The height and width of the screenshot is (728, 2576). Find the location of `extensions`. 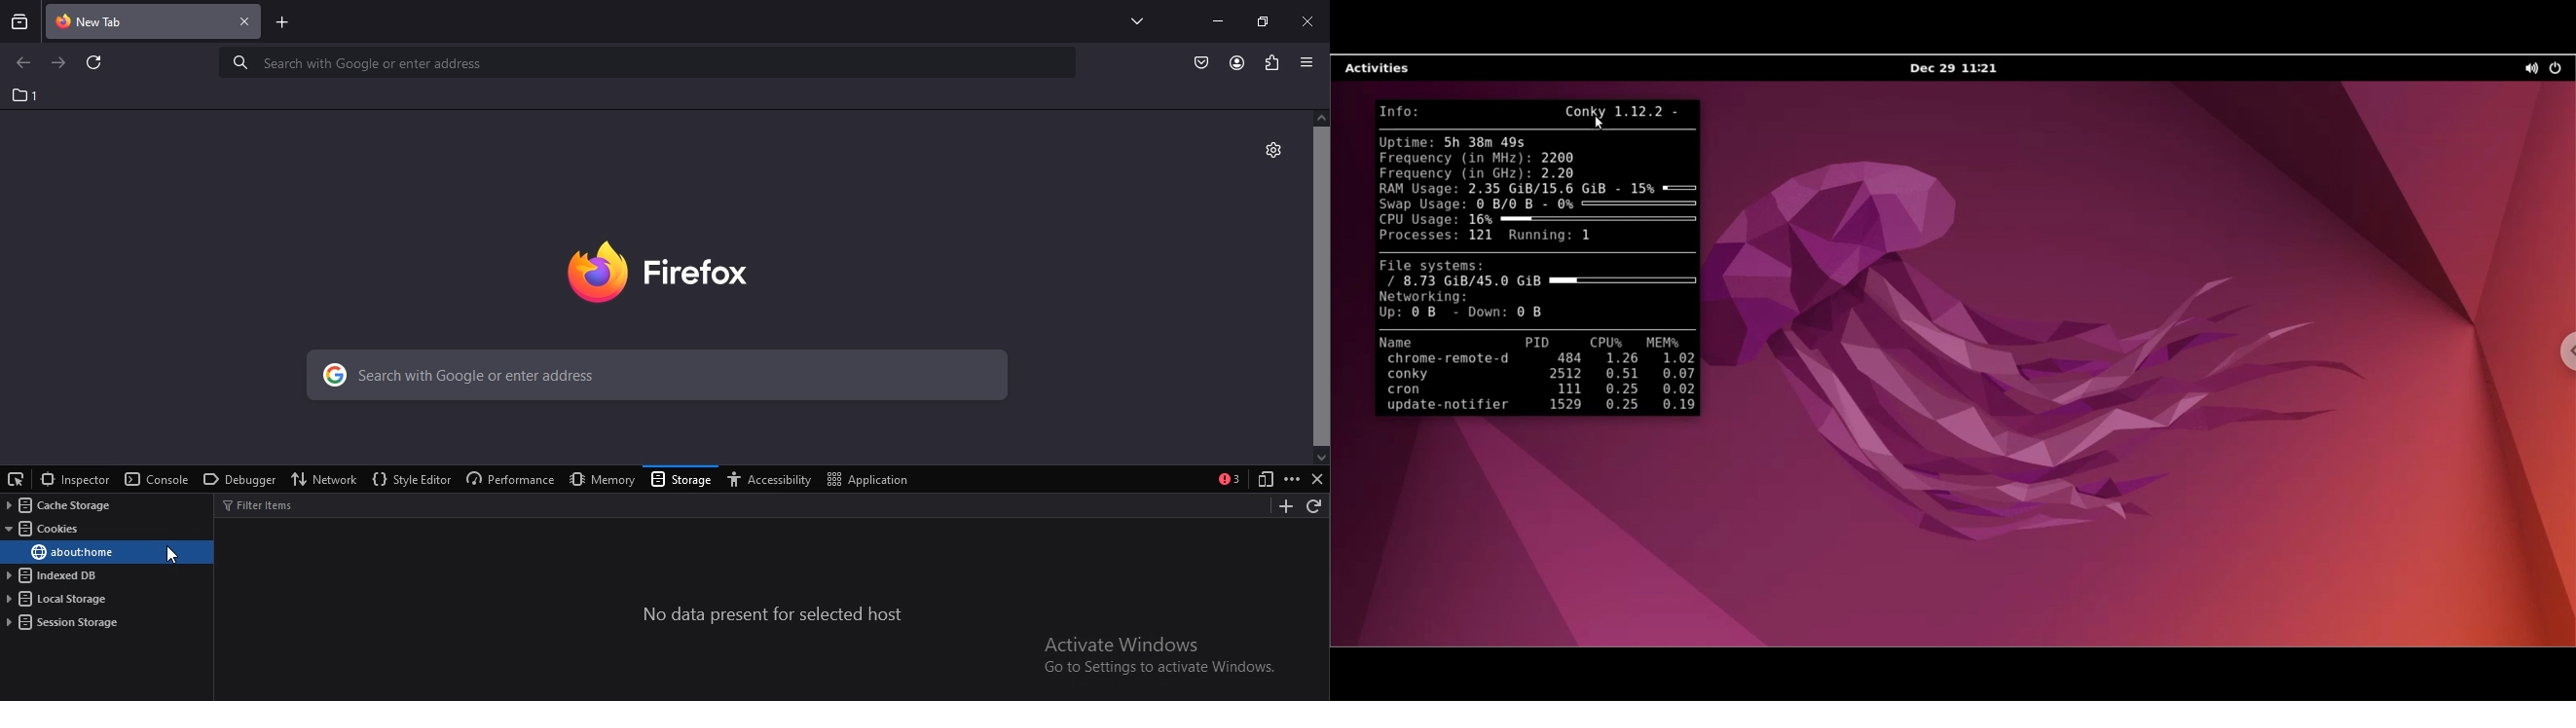

extensions is located at coordinates (1270, 61).